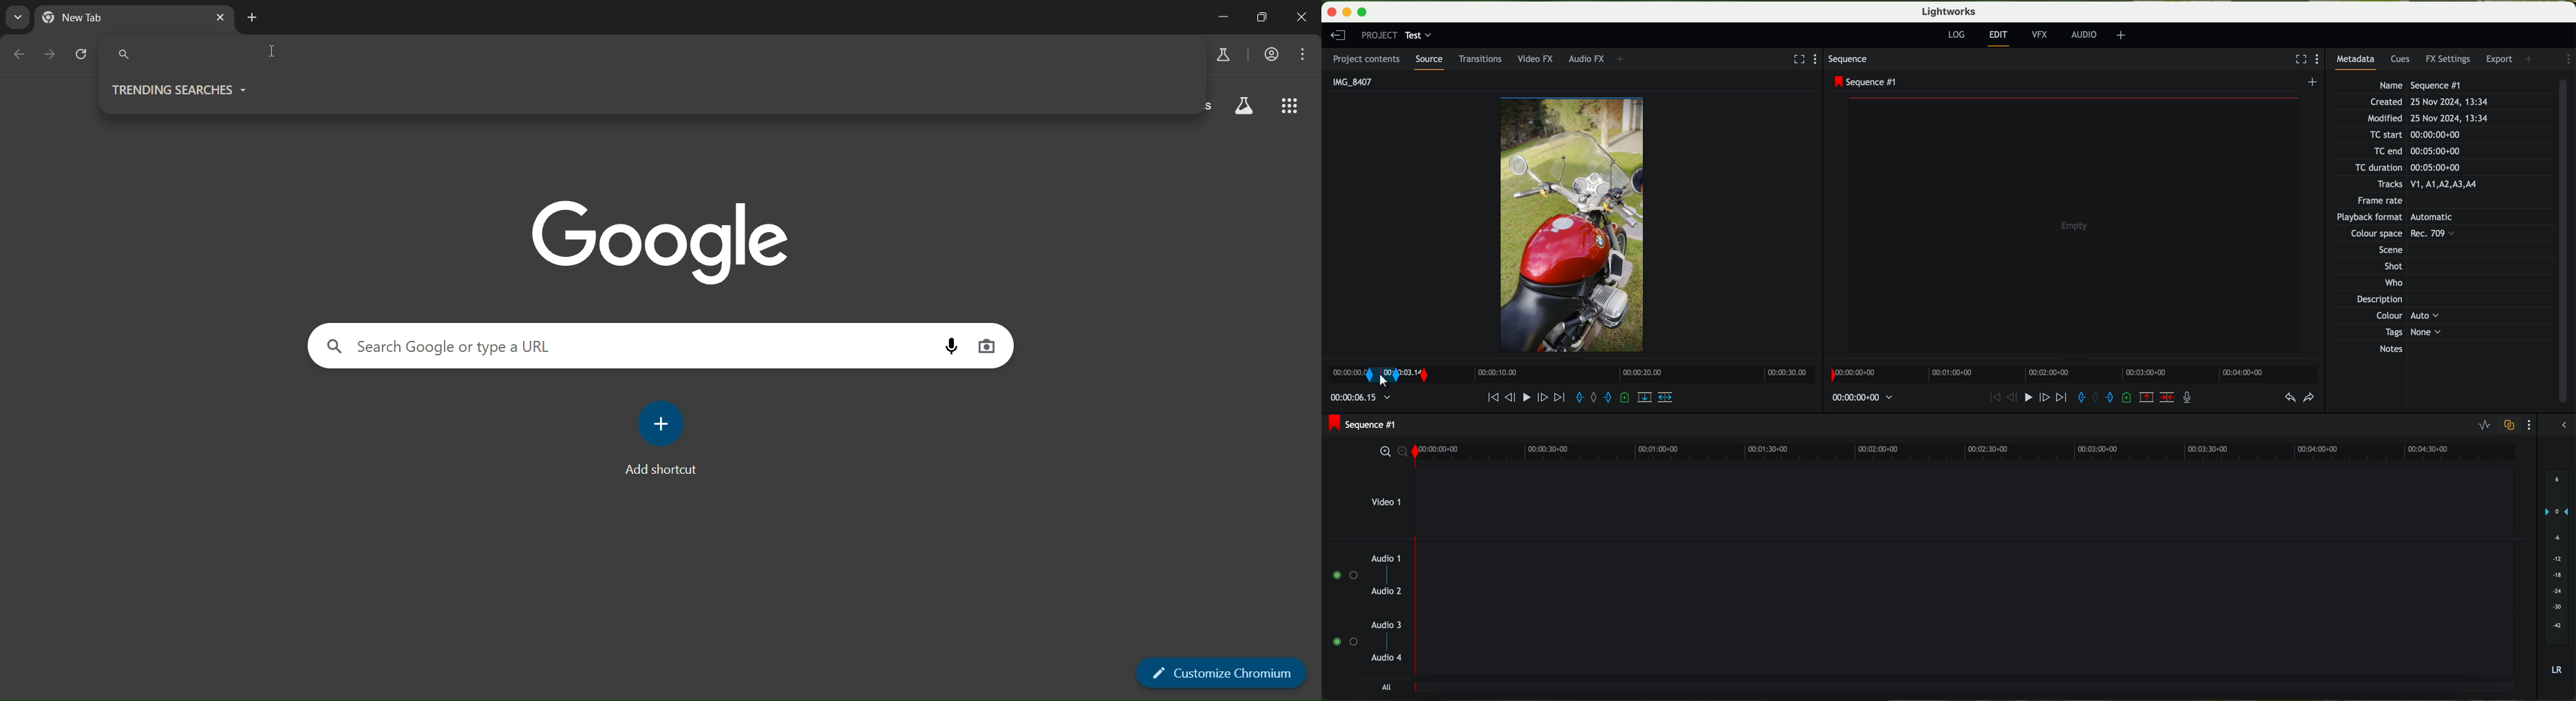  Describe the element at coordinates (2403, 349) in the screenshot. I see `Notes` at that location.